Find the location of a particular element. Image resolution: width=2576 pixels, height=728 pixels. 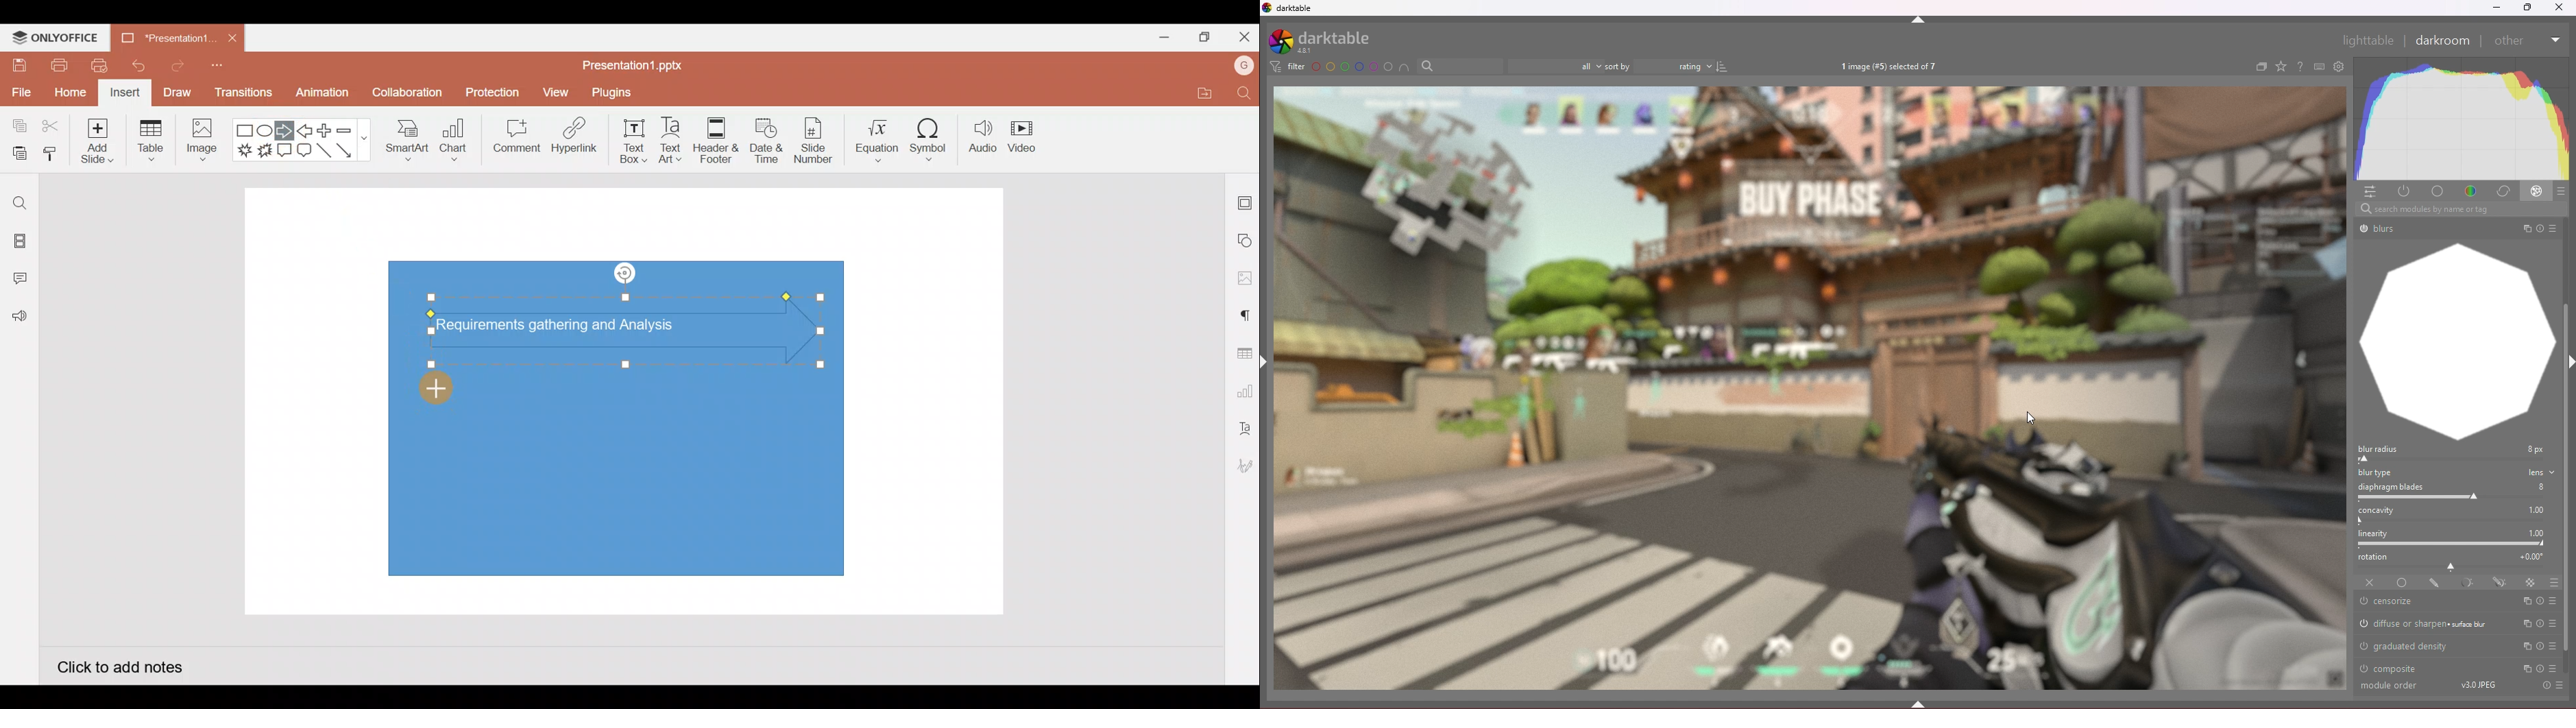

Plugins is located at coordinates (621, 91).